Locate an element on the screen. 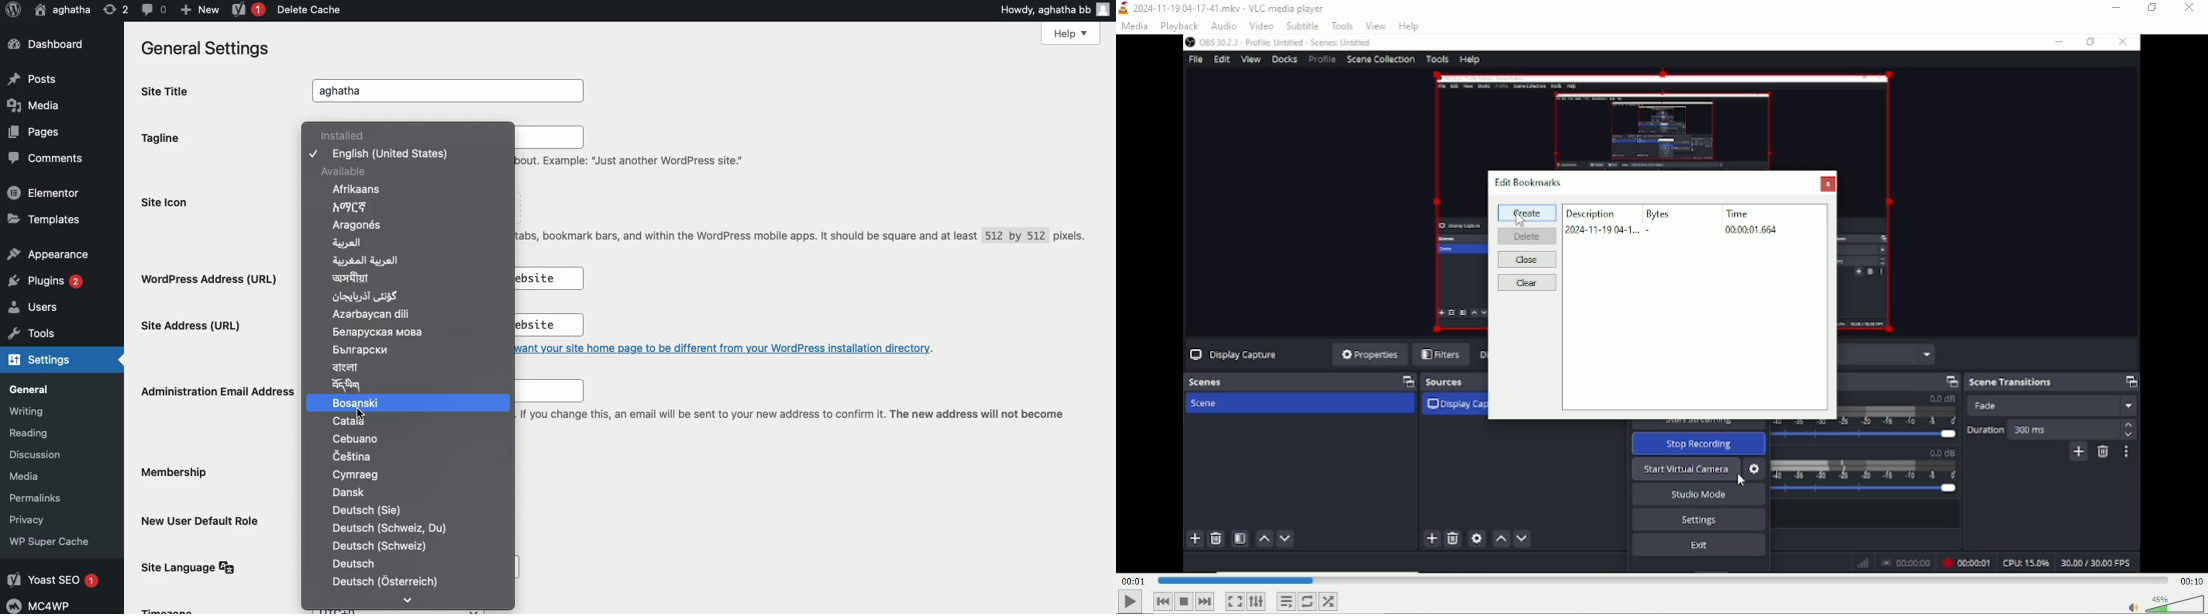 The image size is (2212, 616). http://localhost :8888/aghathawebsite is located at coordinates (546, 278).